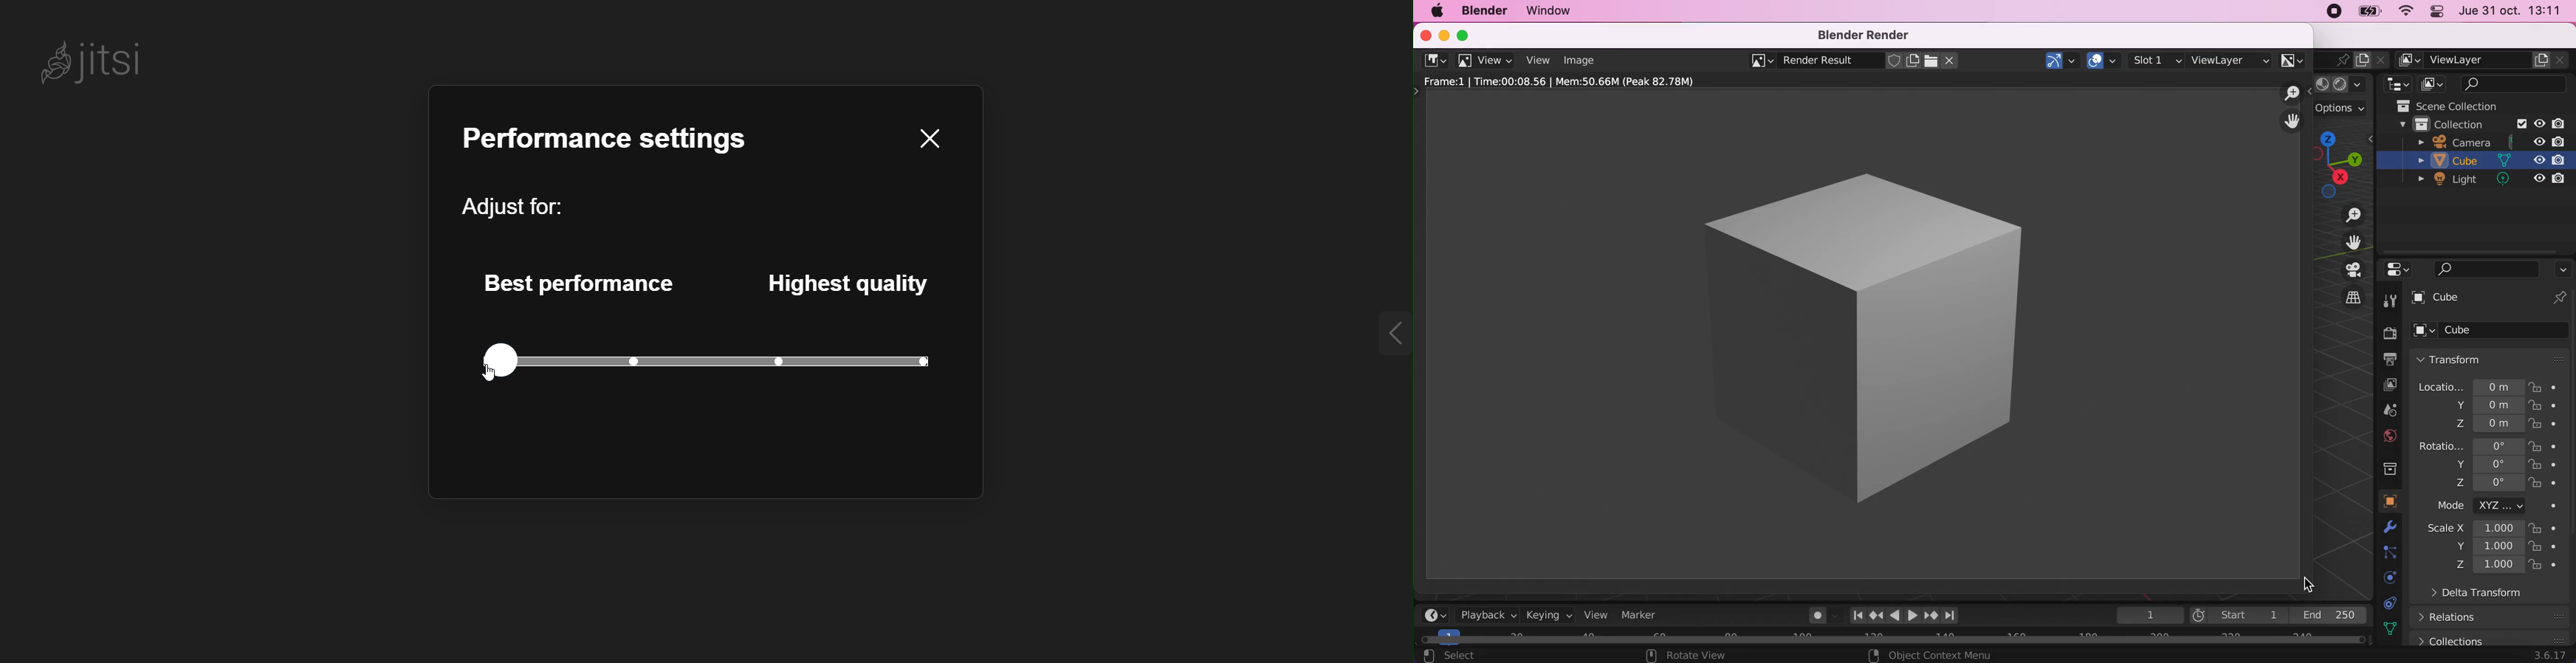  Describe the element at coordinates (2345, 270) in the screenshot. I see `toggle the camera view` at that location.